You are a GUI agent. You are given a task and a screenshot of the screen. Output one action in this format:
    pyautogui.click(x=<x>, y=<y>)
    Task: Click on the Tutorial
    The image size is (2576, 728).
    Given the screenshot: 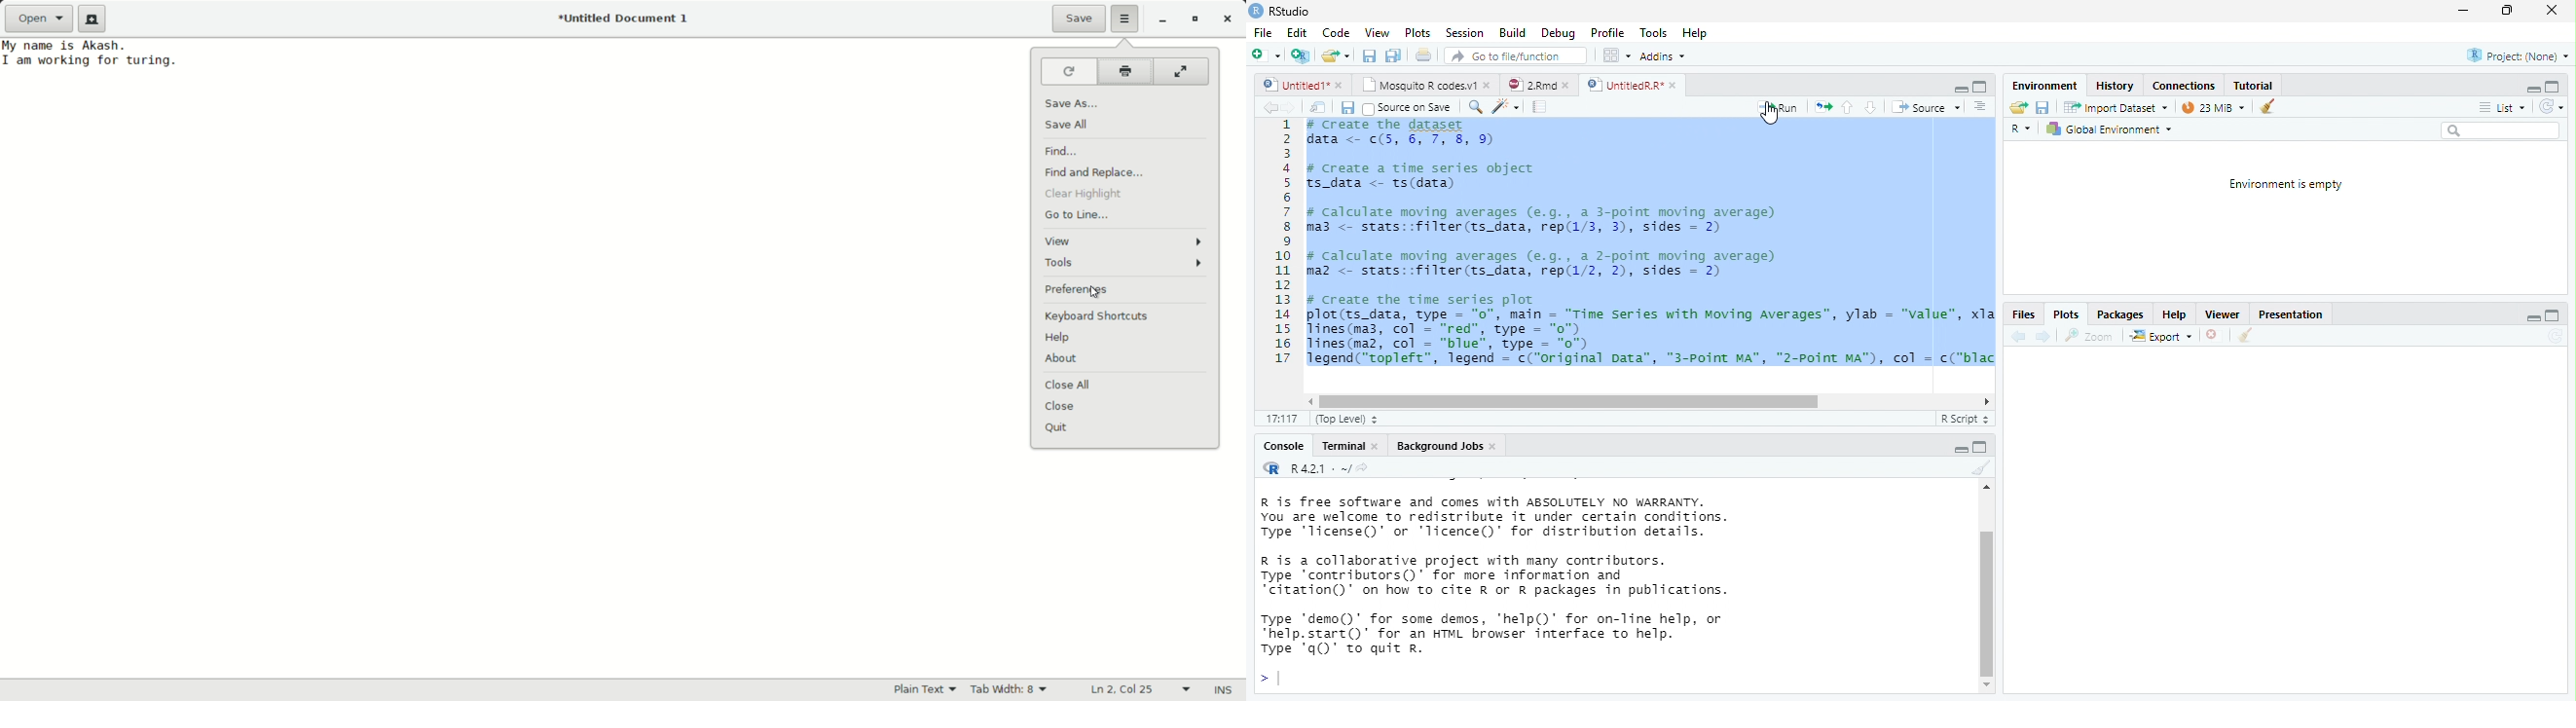 What is the action you would take?
    pyautogui.click(x=2254, y=85)
    